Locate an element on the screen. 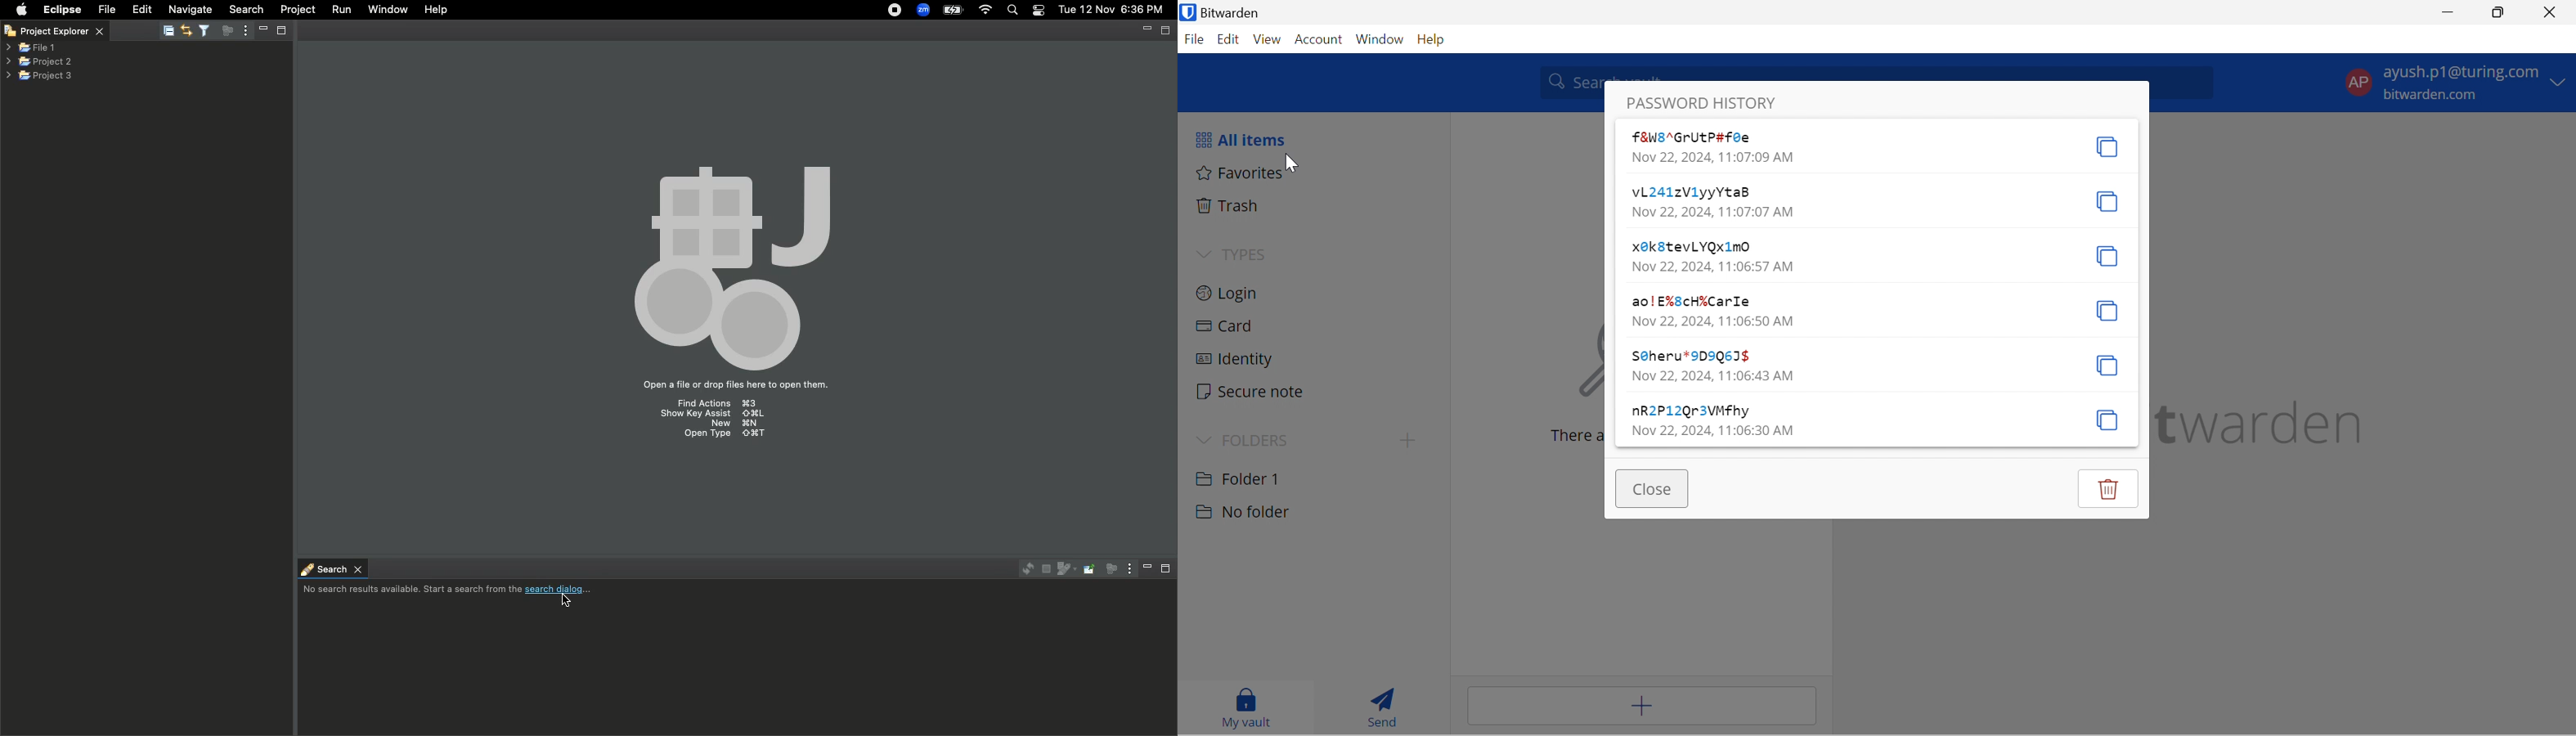  Copy is located at coordinates (2107, 148).